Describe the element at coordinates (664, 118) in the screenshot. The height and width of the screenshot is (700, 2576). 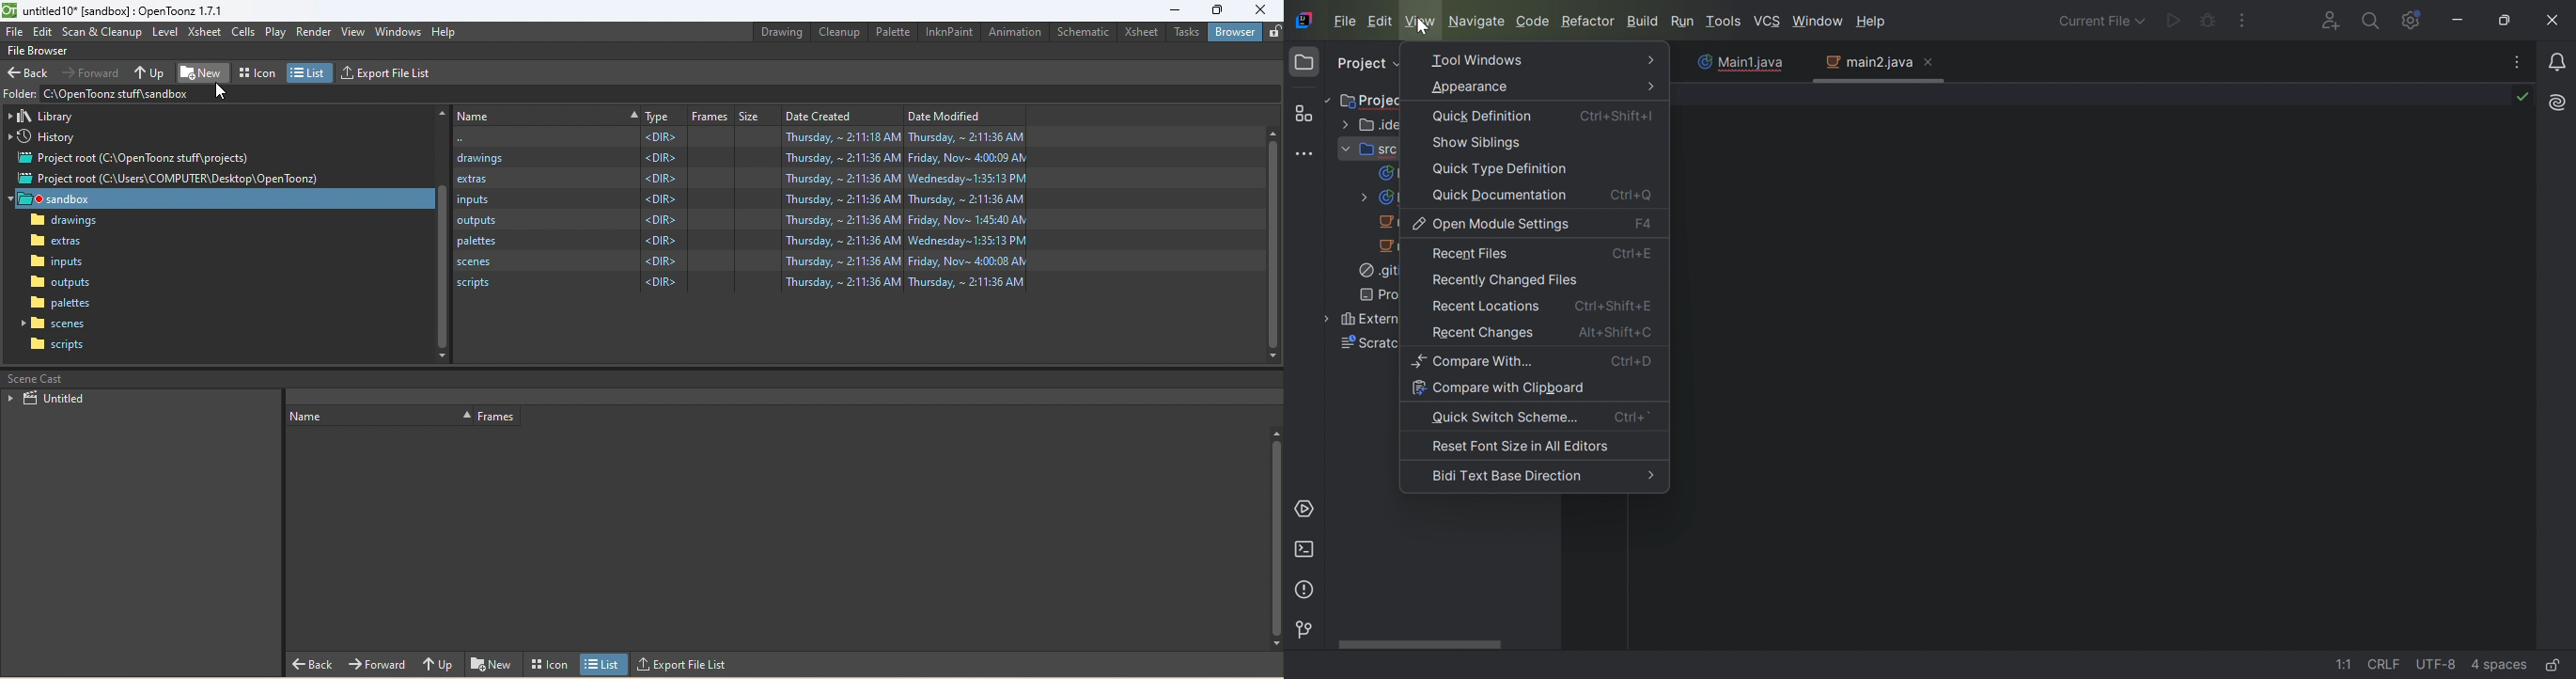
I see `Type` at that location.